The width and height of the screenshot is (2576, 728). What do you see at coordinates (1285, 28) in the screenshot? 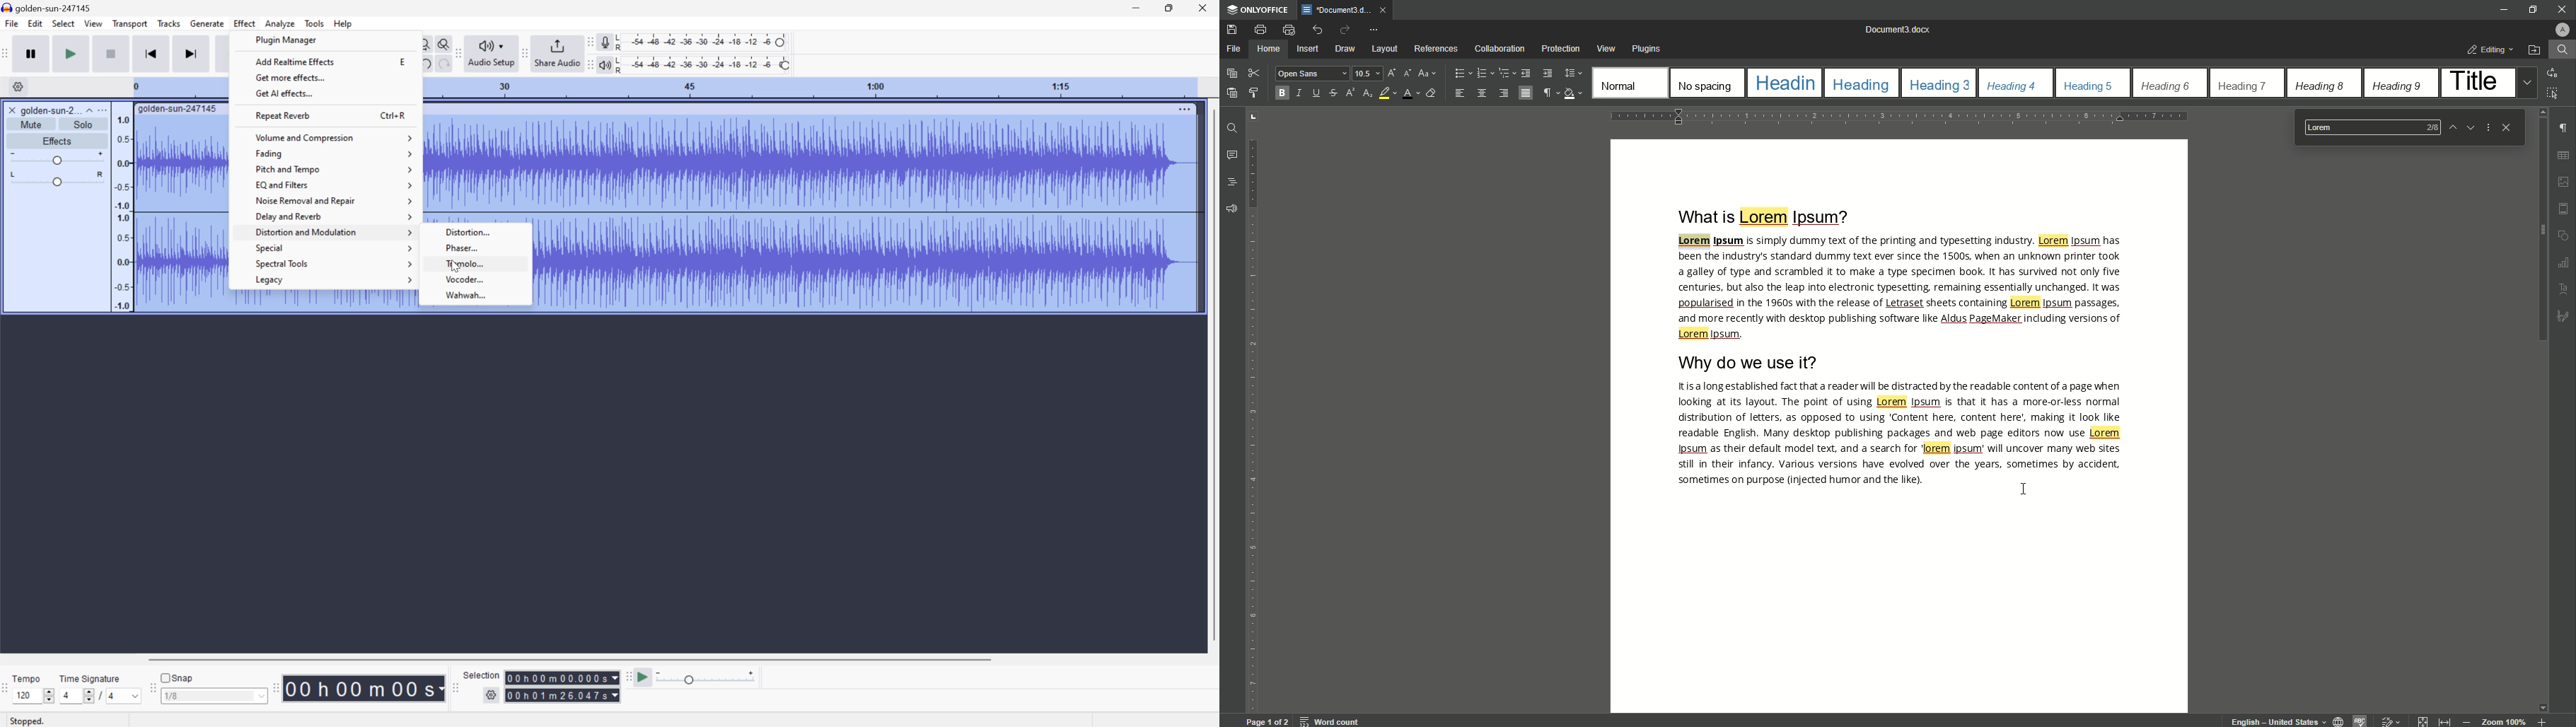
I see `Quick Print` at bounding box center [1285, 28].